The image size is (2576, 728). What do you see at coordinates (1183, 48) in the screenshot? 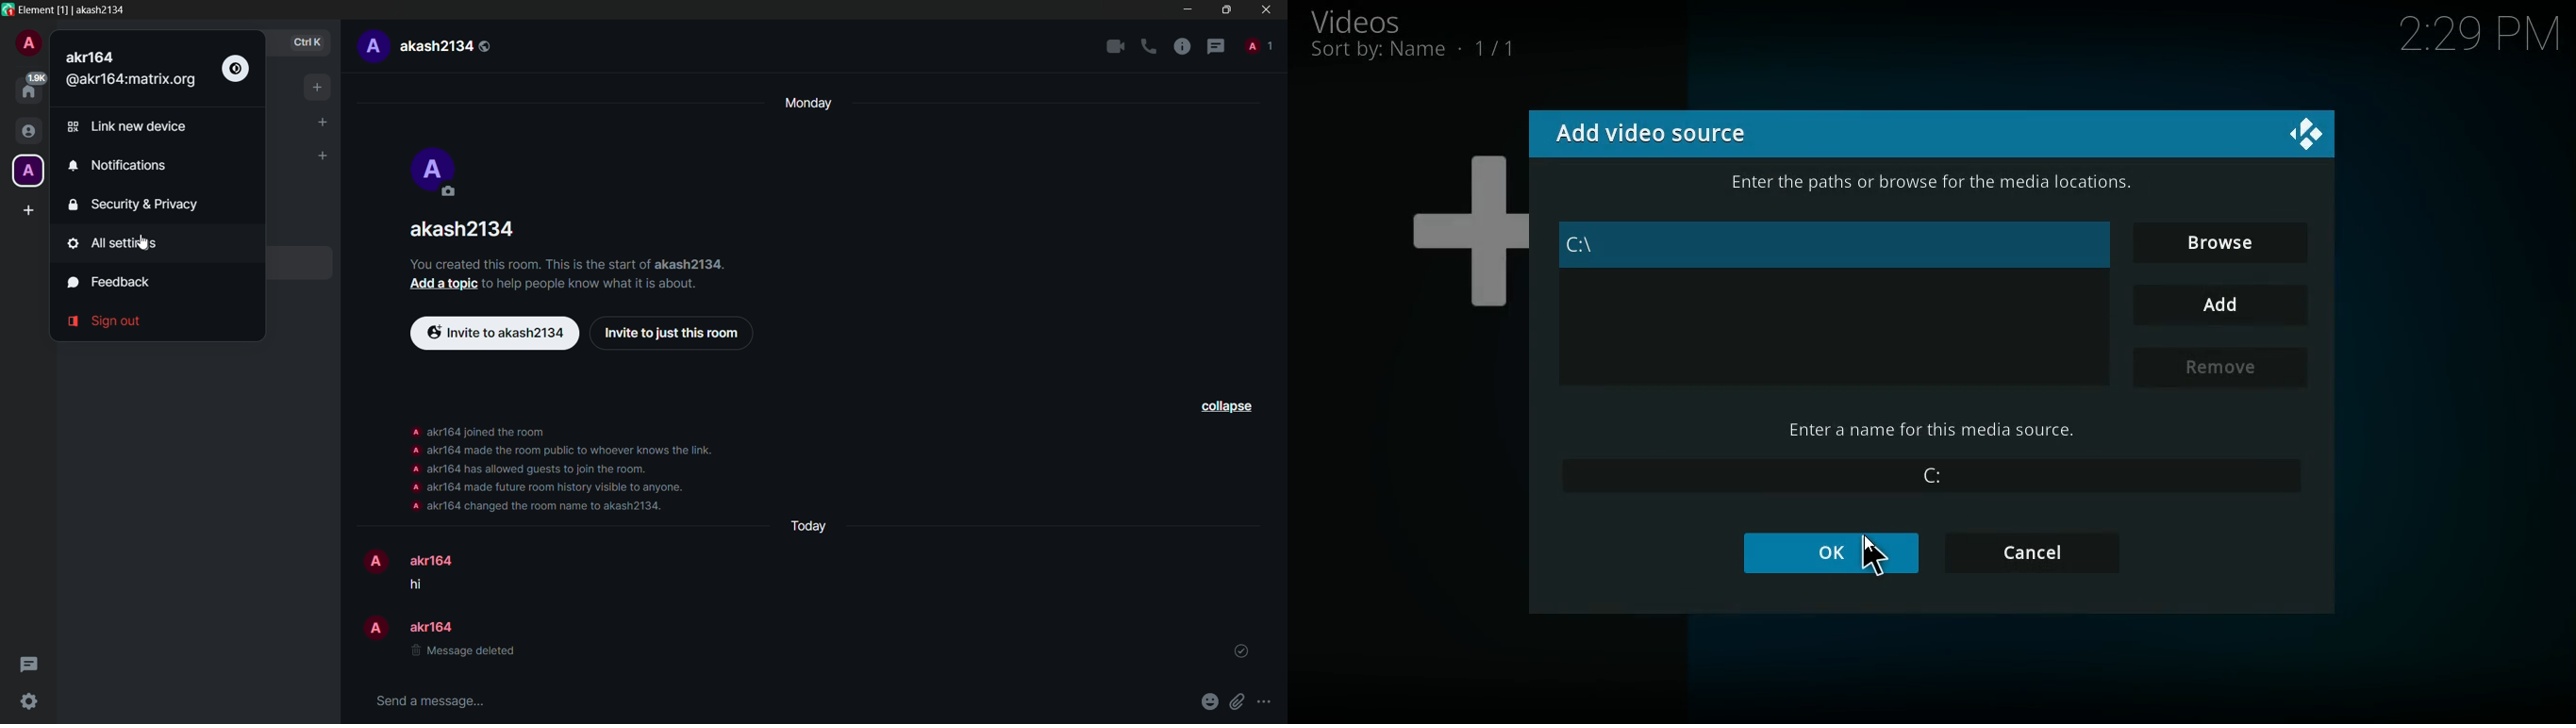
I see `room info` at bounding box center [1183, 48].